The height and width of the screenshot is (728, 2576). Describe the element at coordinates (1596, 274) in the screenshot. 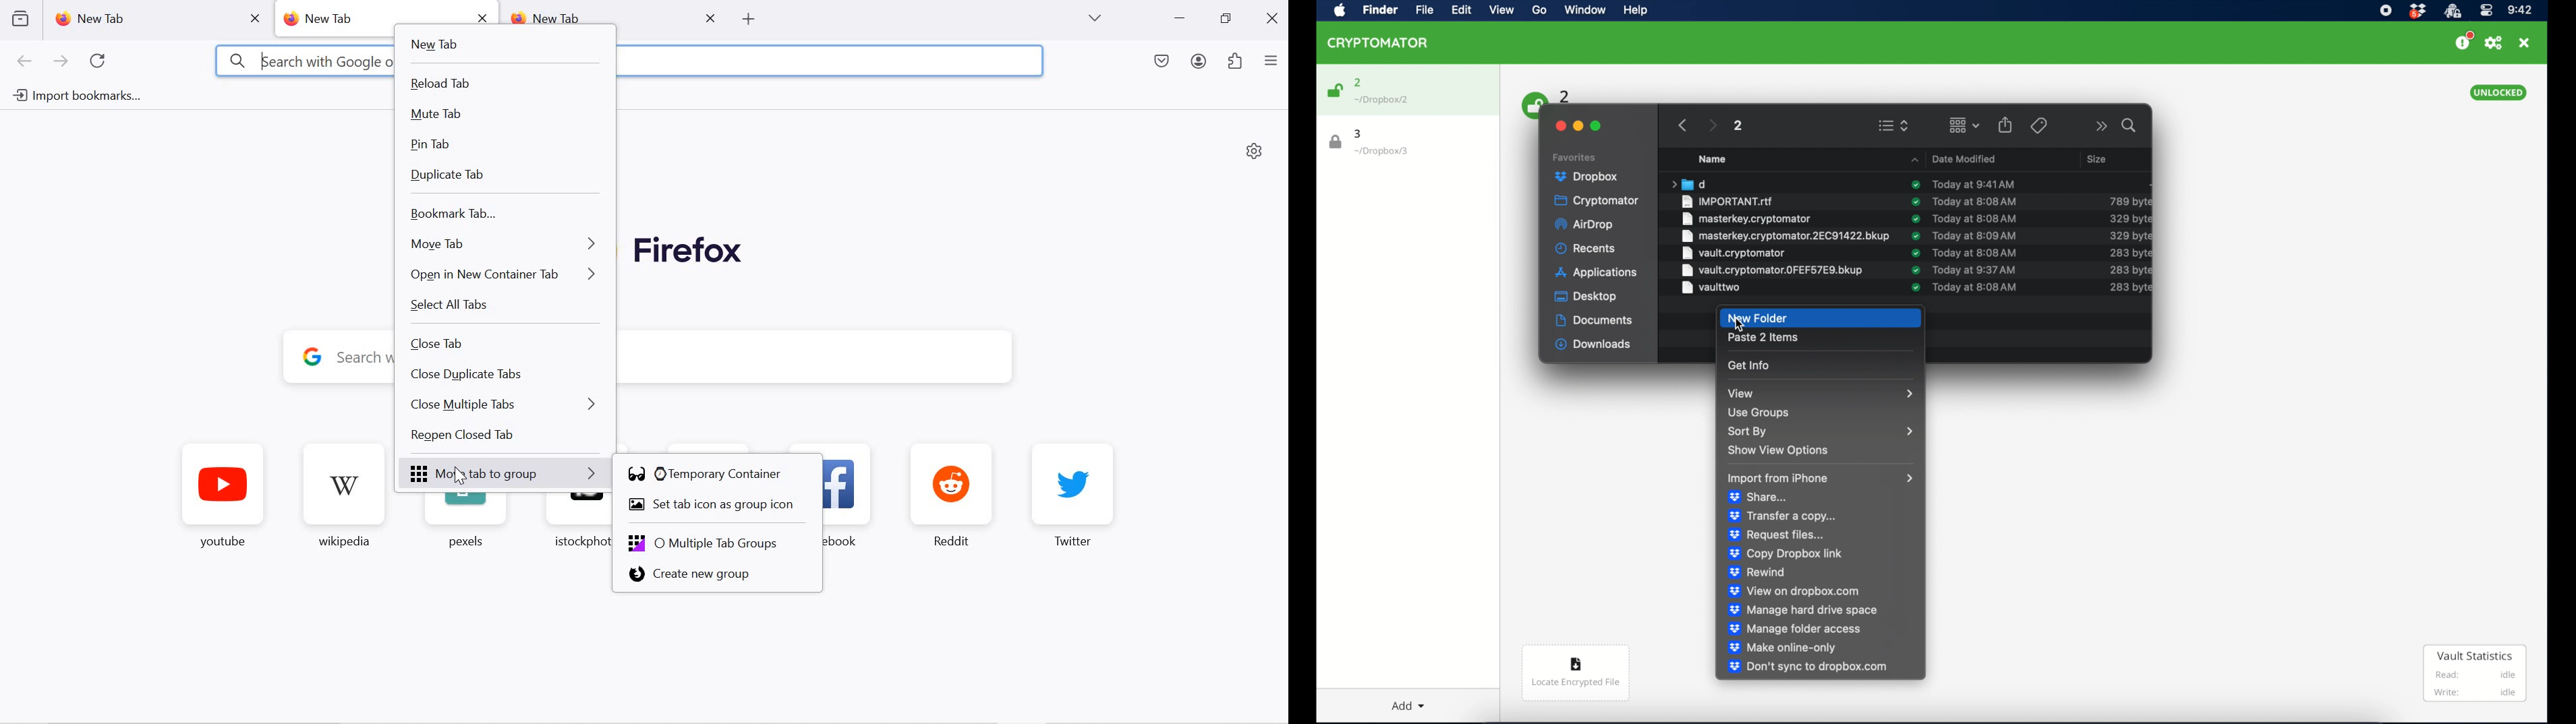

I see `applications` at that location.